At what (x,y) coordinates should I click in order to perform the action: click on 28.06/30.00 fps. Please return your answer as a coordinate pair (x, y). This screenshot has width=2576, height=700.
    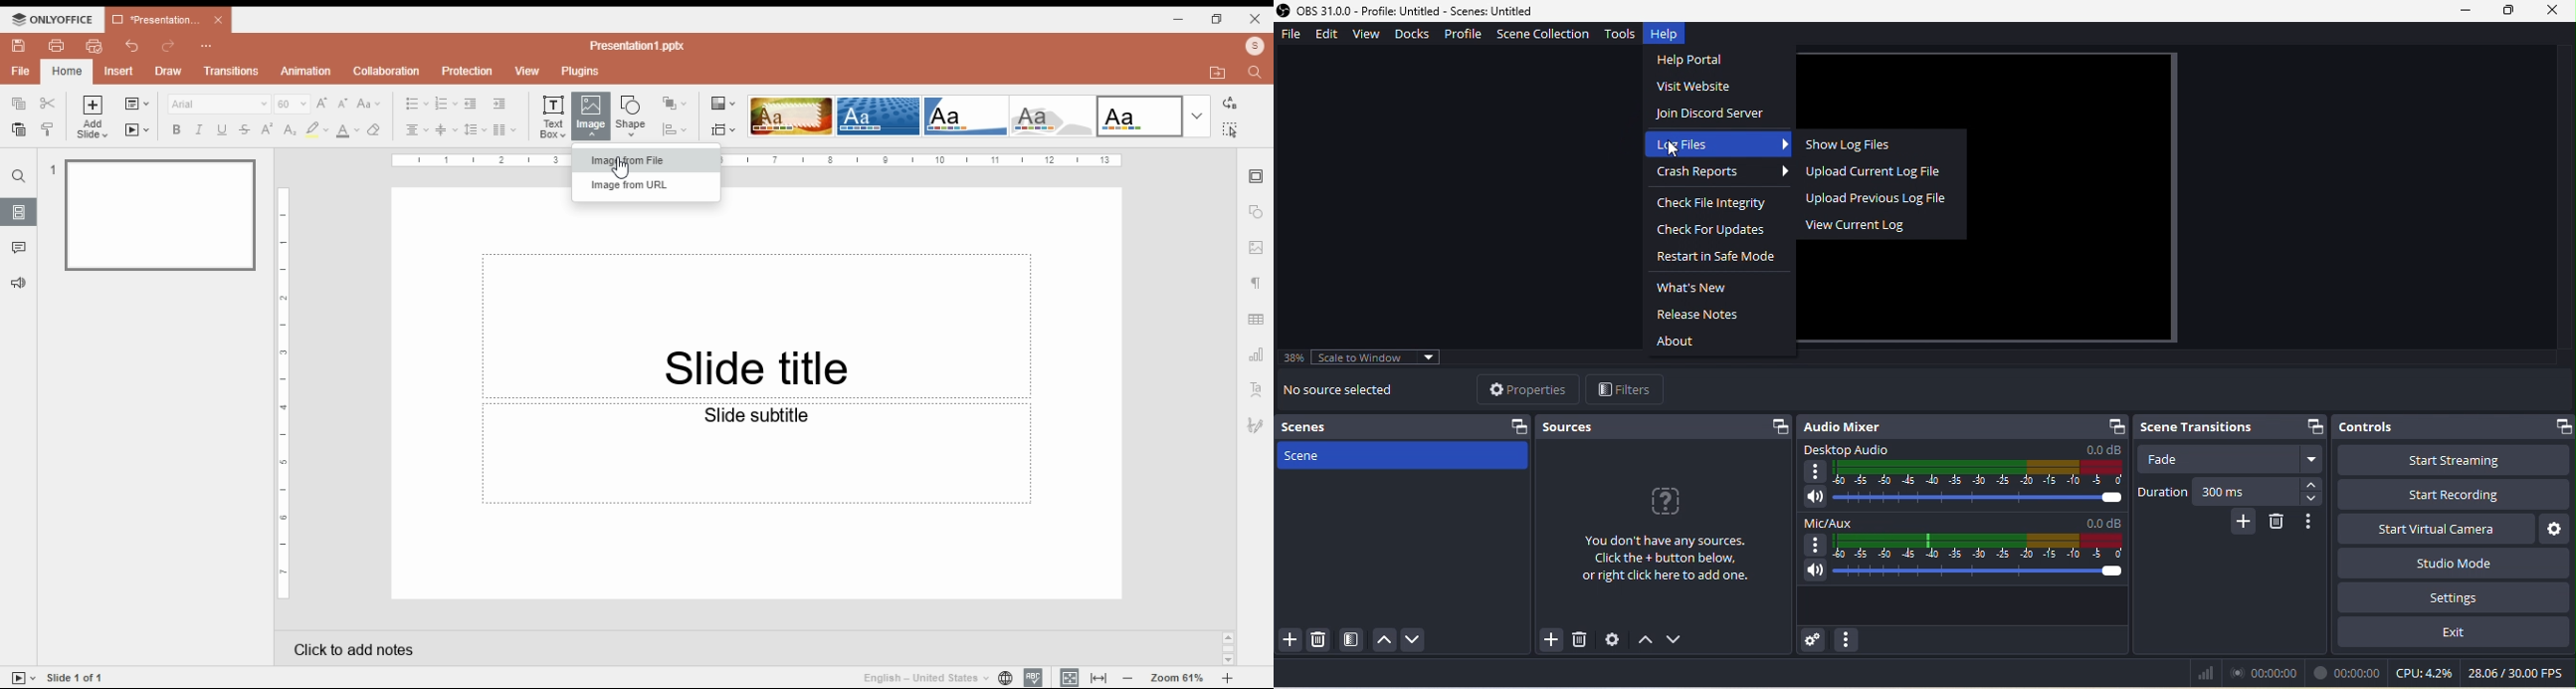
    Looking at the image, I should click on (2518, 675).